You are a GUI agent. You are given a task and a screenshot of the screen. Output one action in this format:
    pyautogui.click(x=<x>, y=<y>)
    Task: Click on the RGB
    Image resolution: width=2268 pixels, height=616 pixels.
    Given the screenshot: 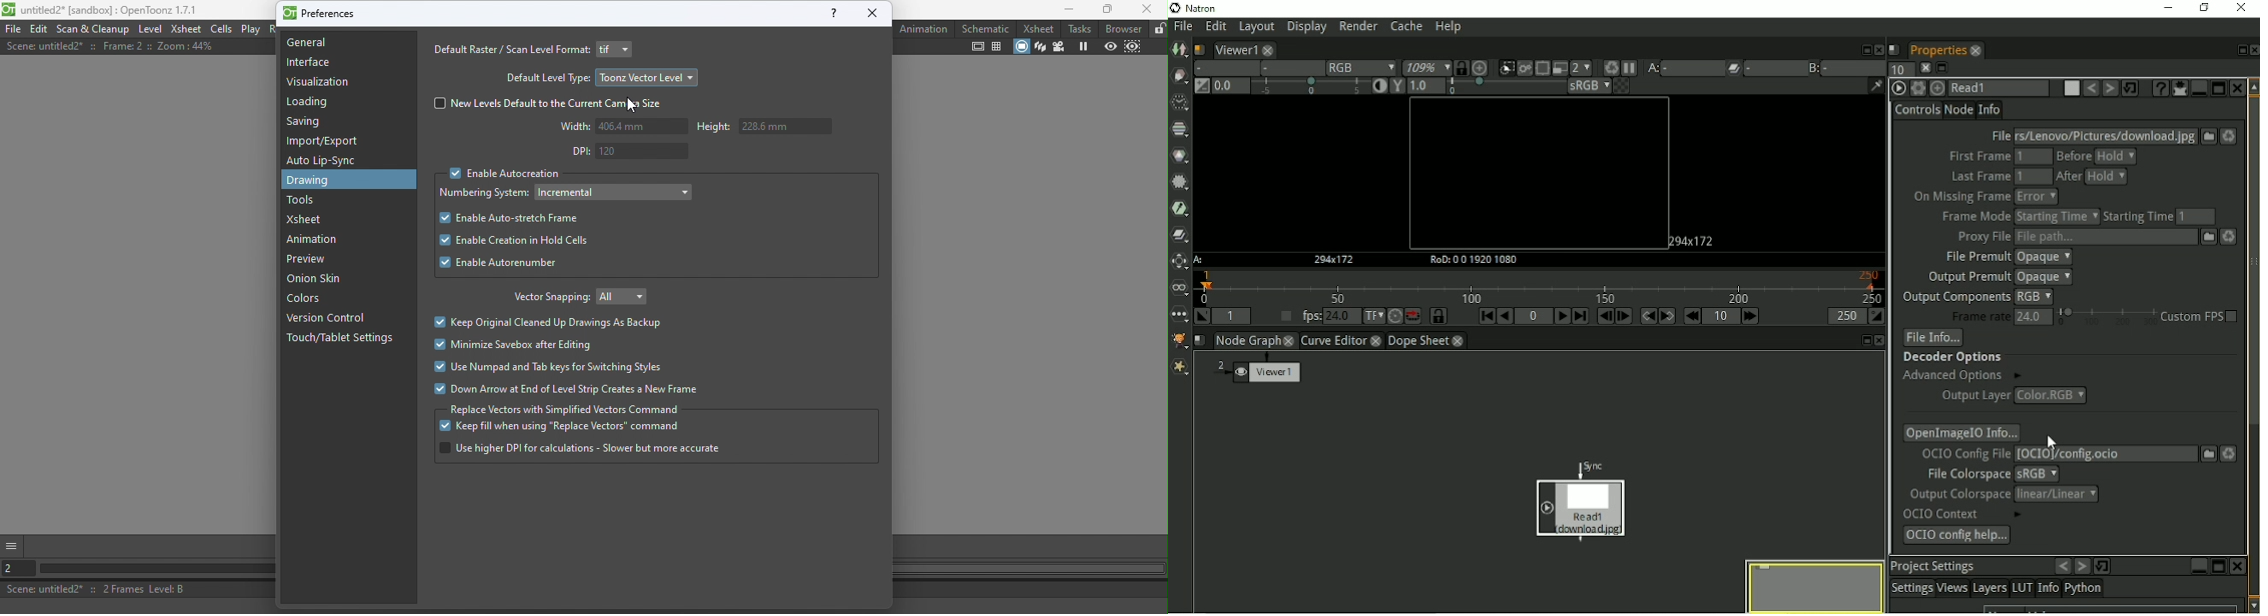 What is the action you would take?
    pyautogui.click(x=1359, y=67)
    